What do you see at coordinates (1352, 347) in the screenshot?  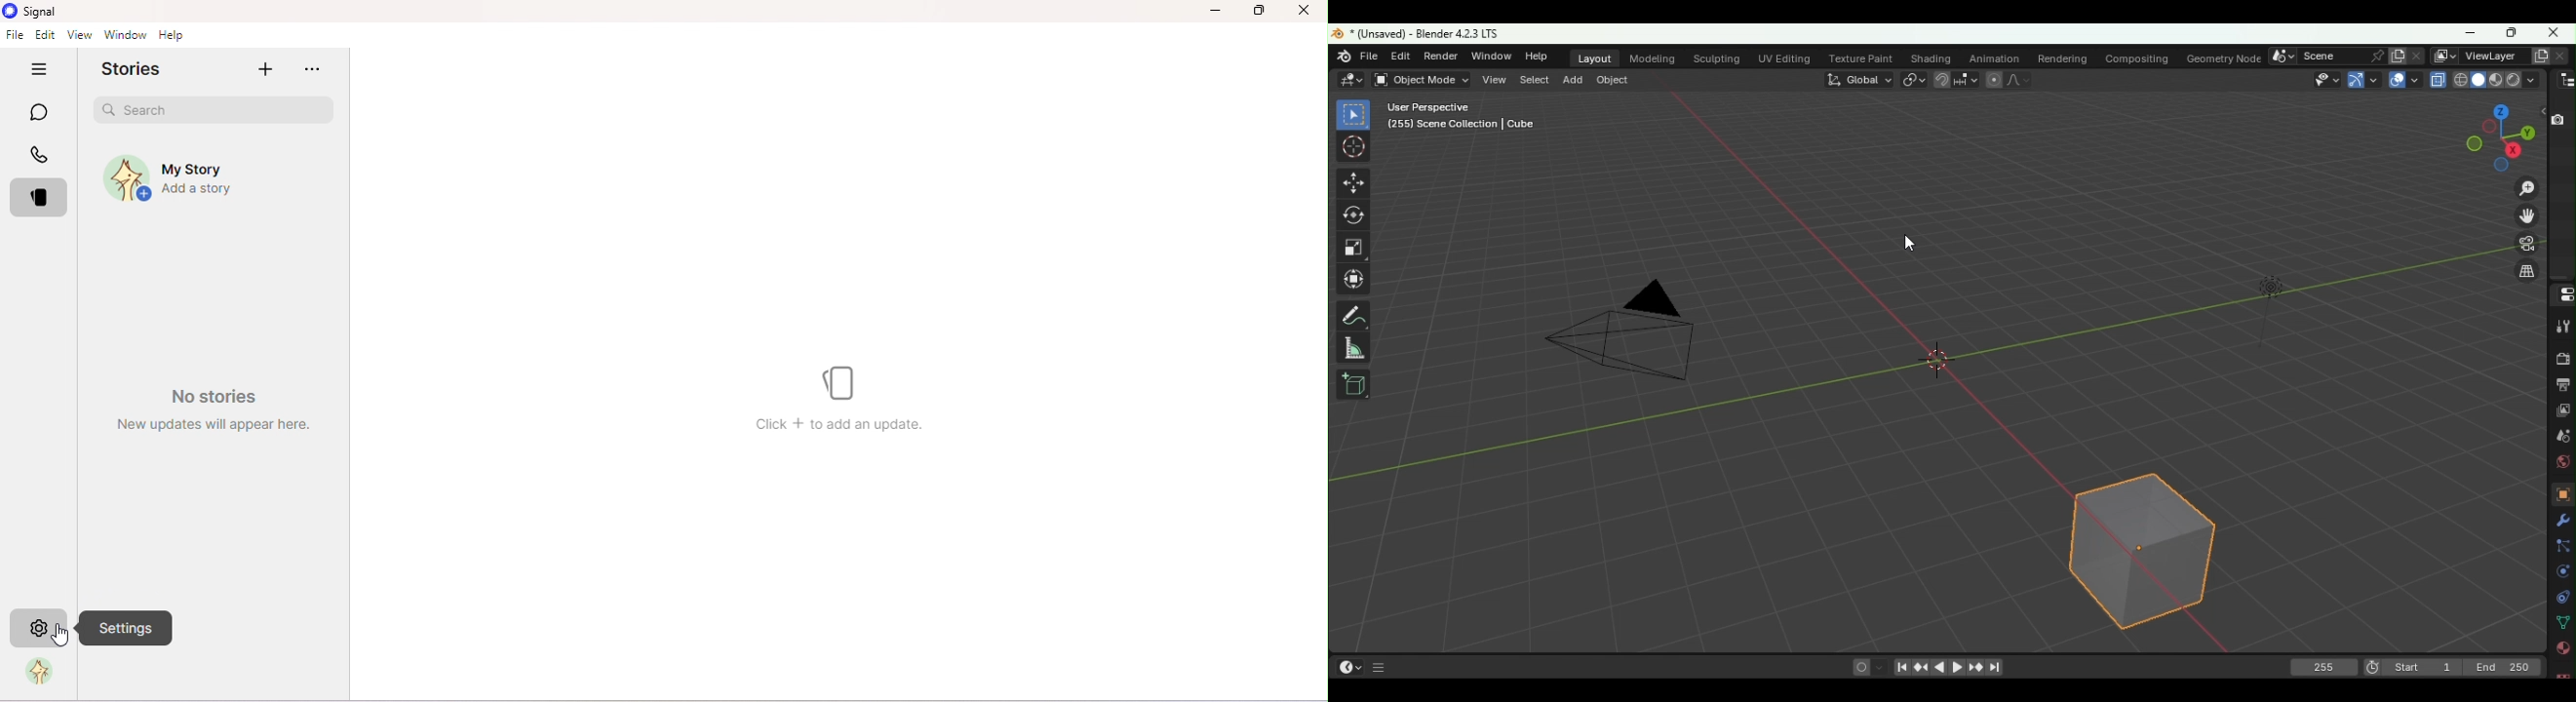 I see `Measure` at bounding box center [1352, 347].